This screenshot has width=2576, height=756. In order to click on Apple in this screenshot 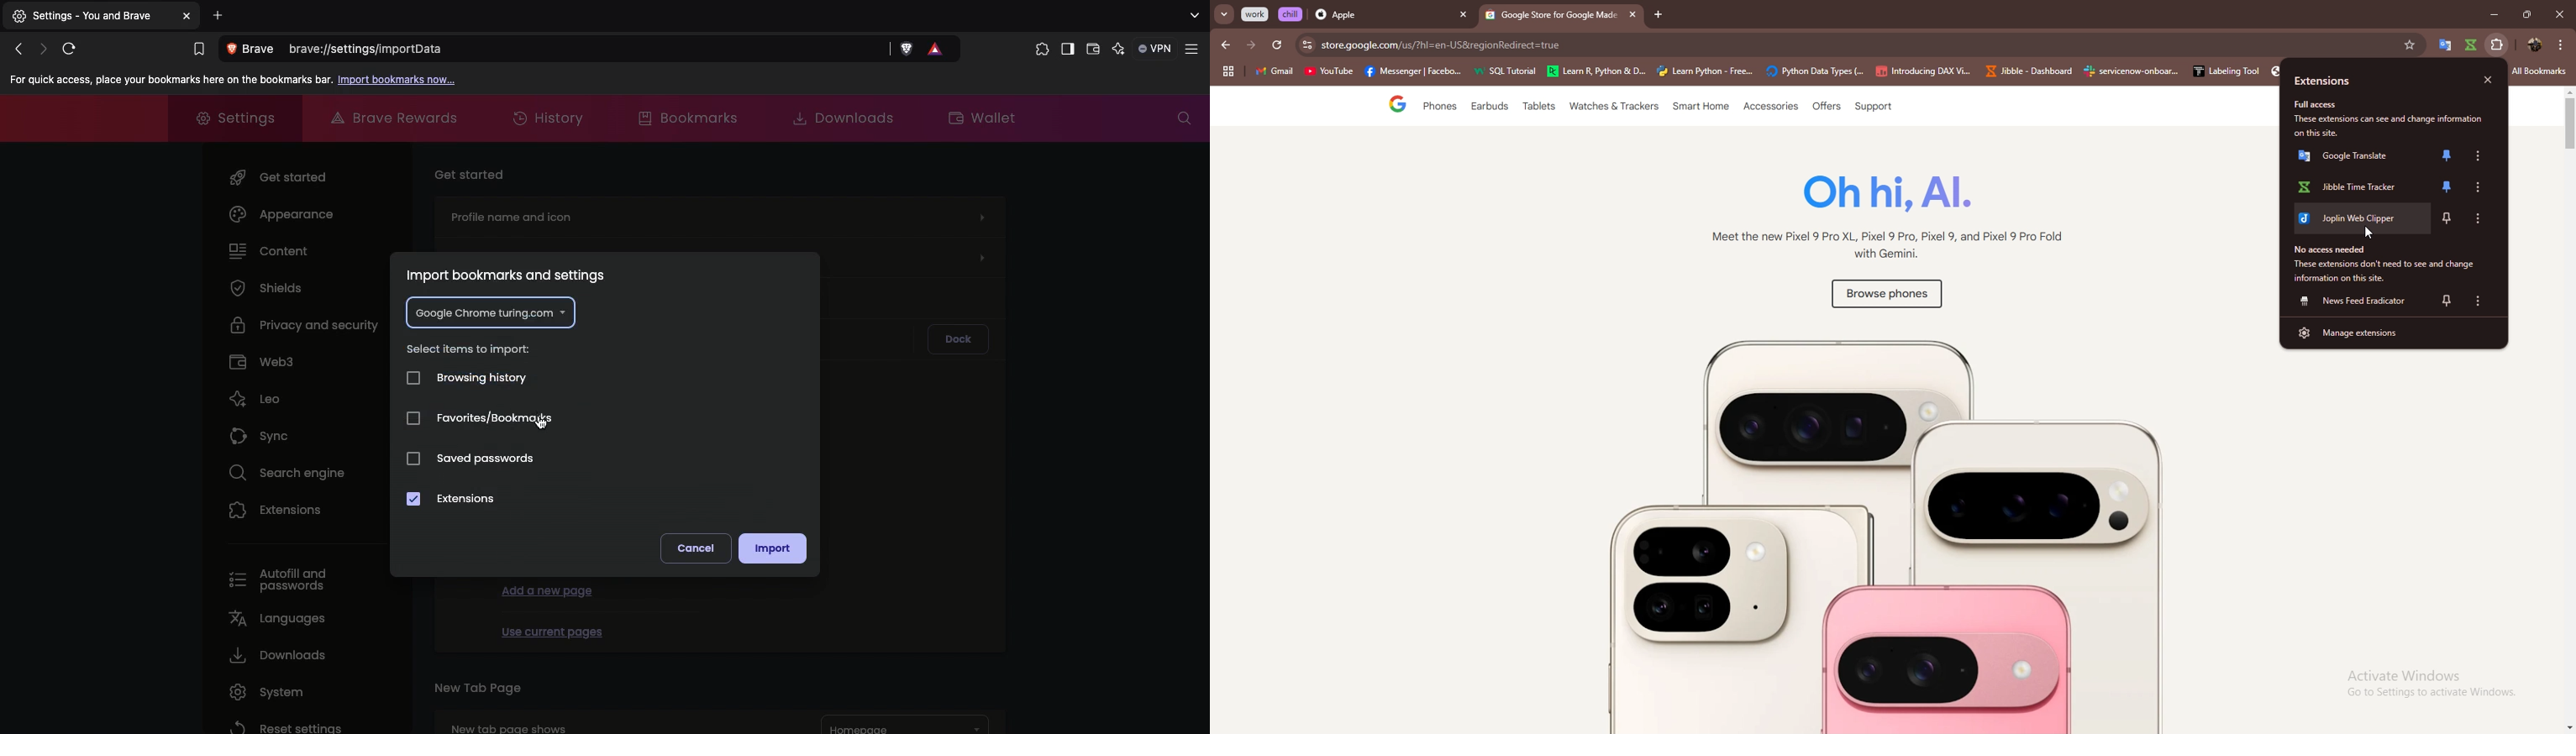, I will do `click(1379, 16)`.